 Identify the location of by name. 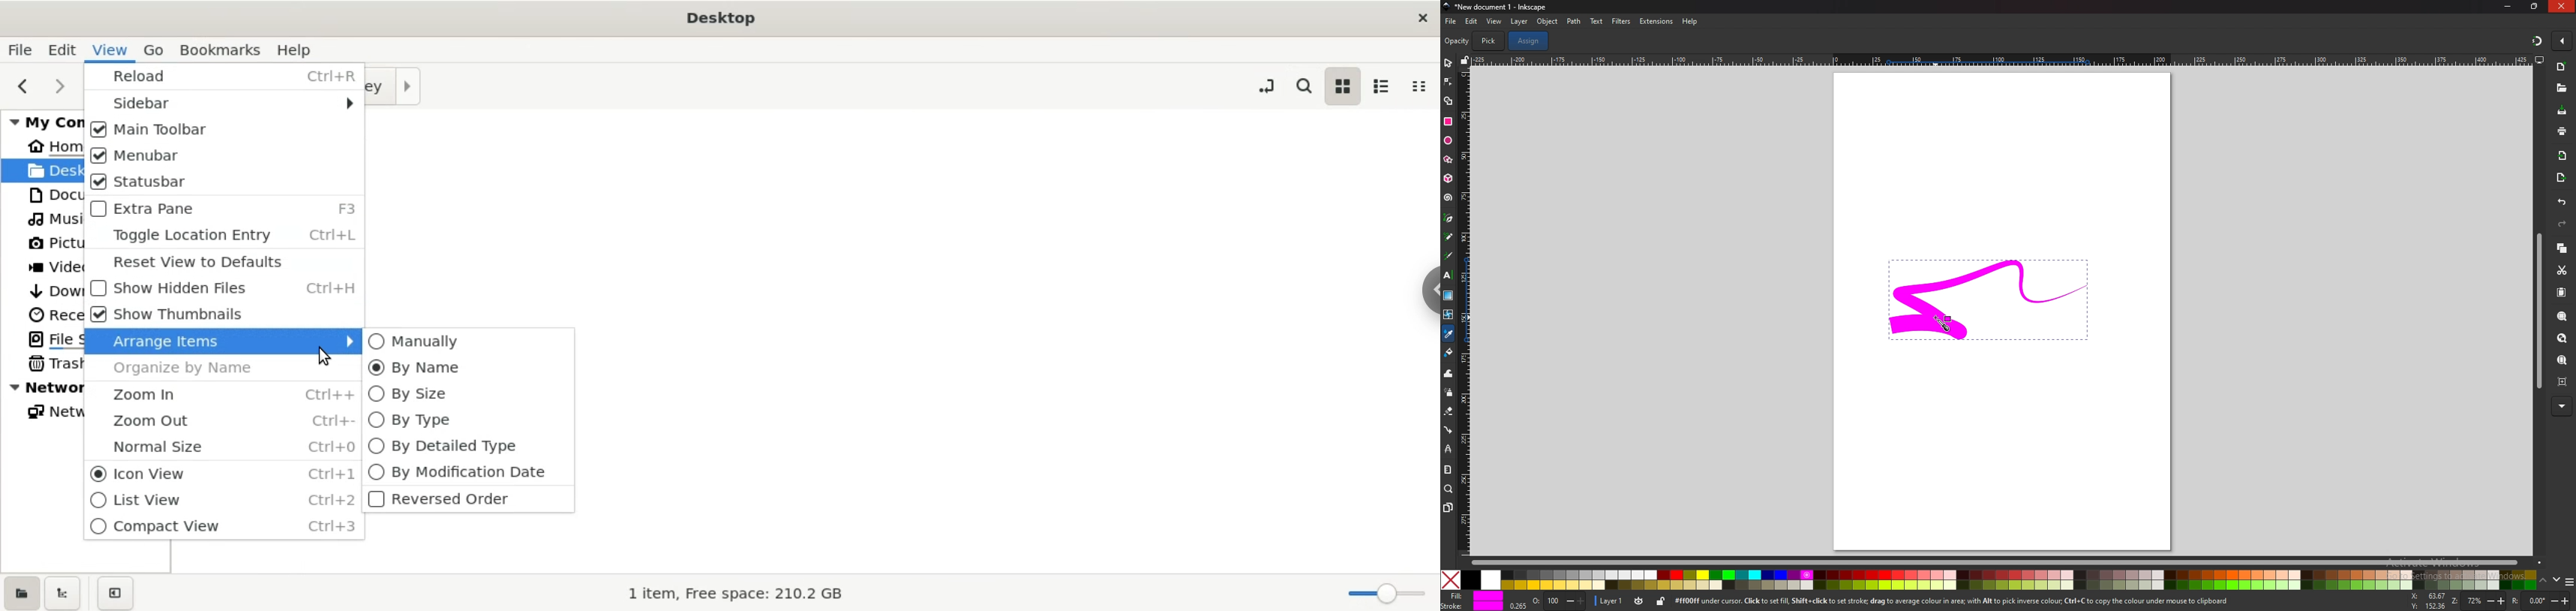
(464, 363).